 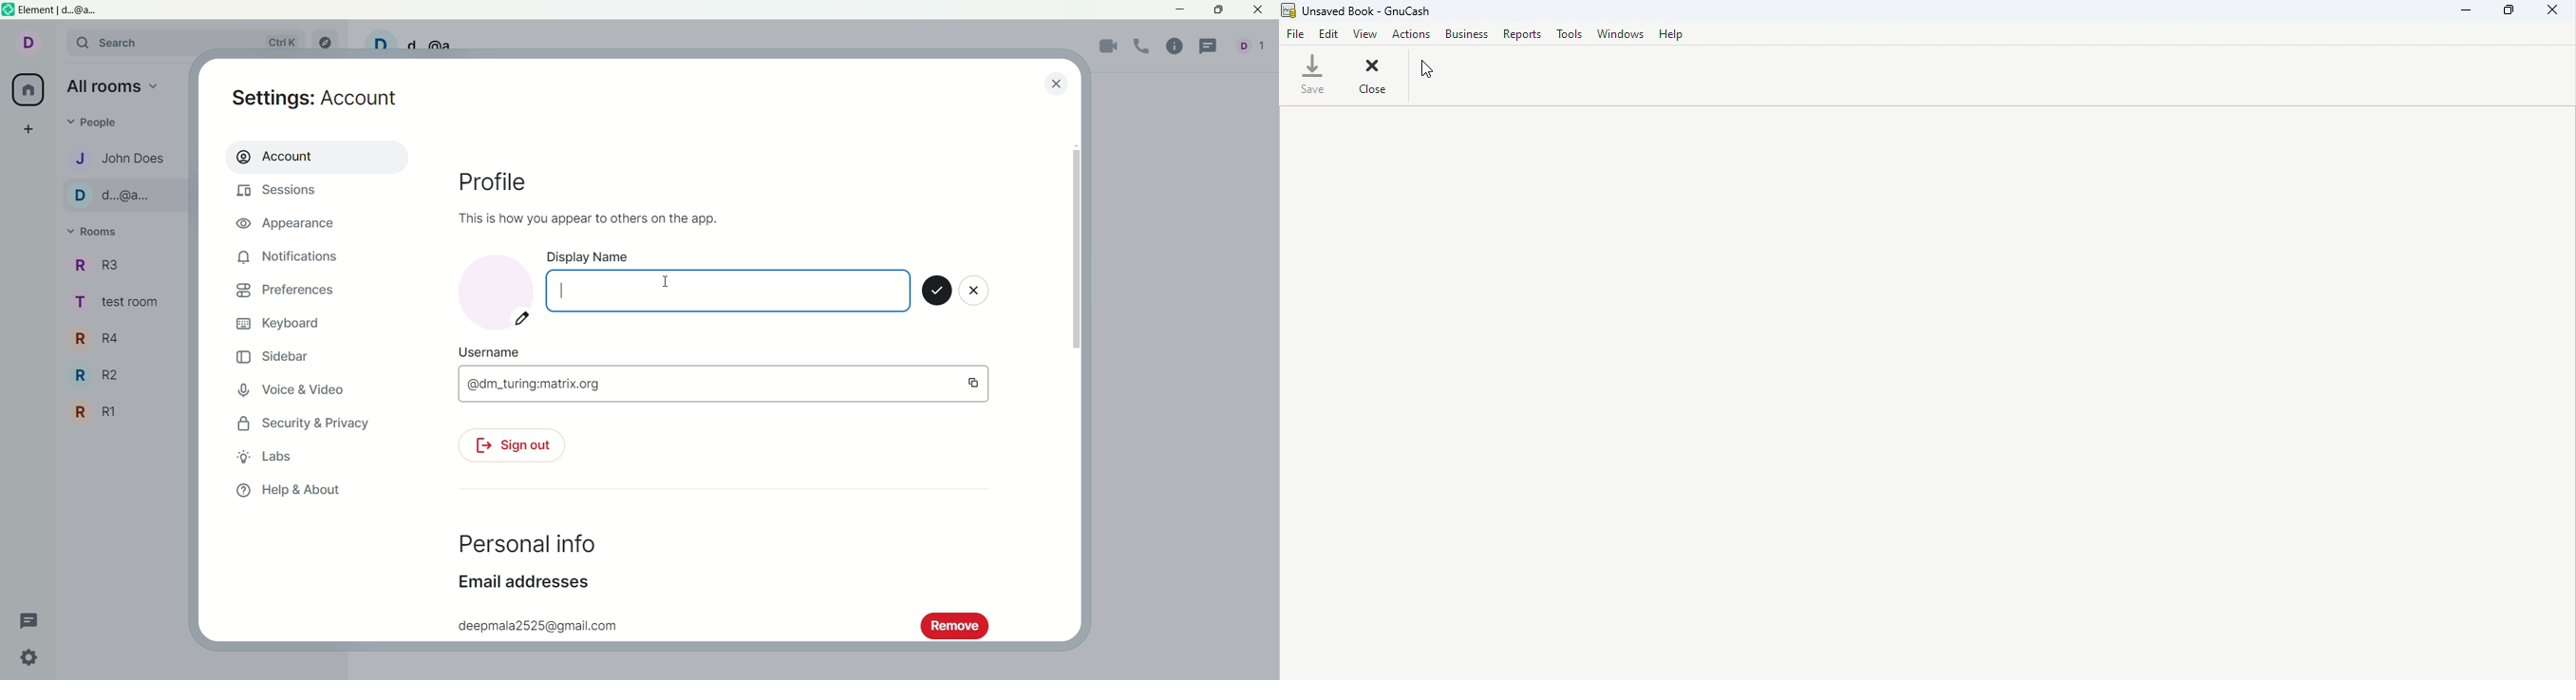 I want to click on room info, so click(x=1179, y=45).